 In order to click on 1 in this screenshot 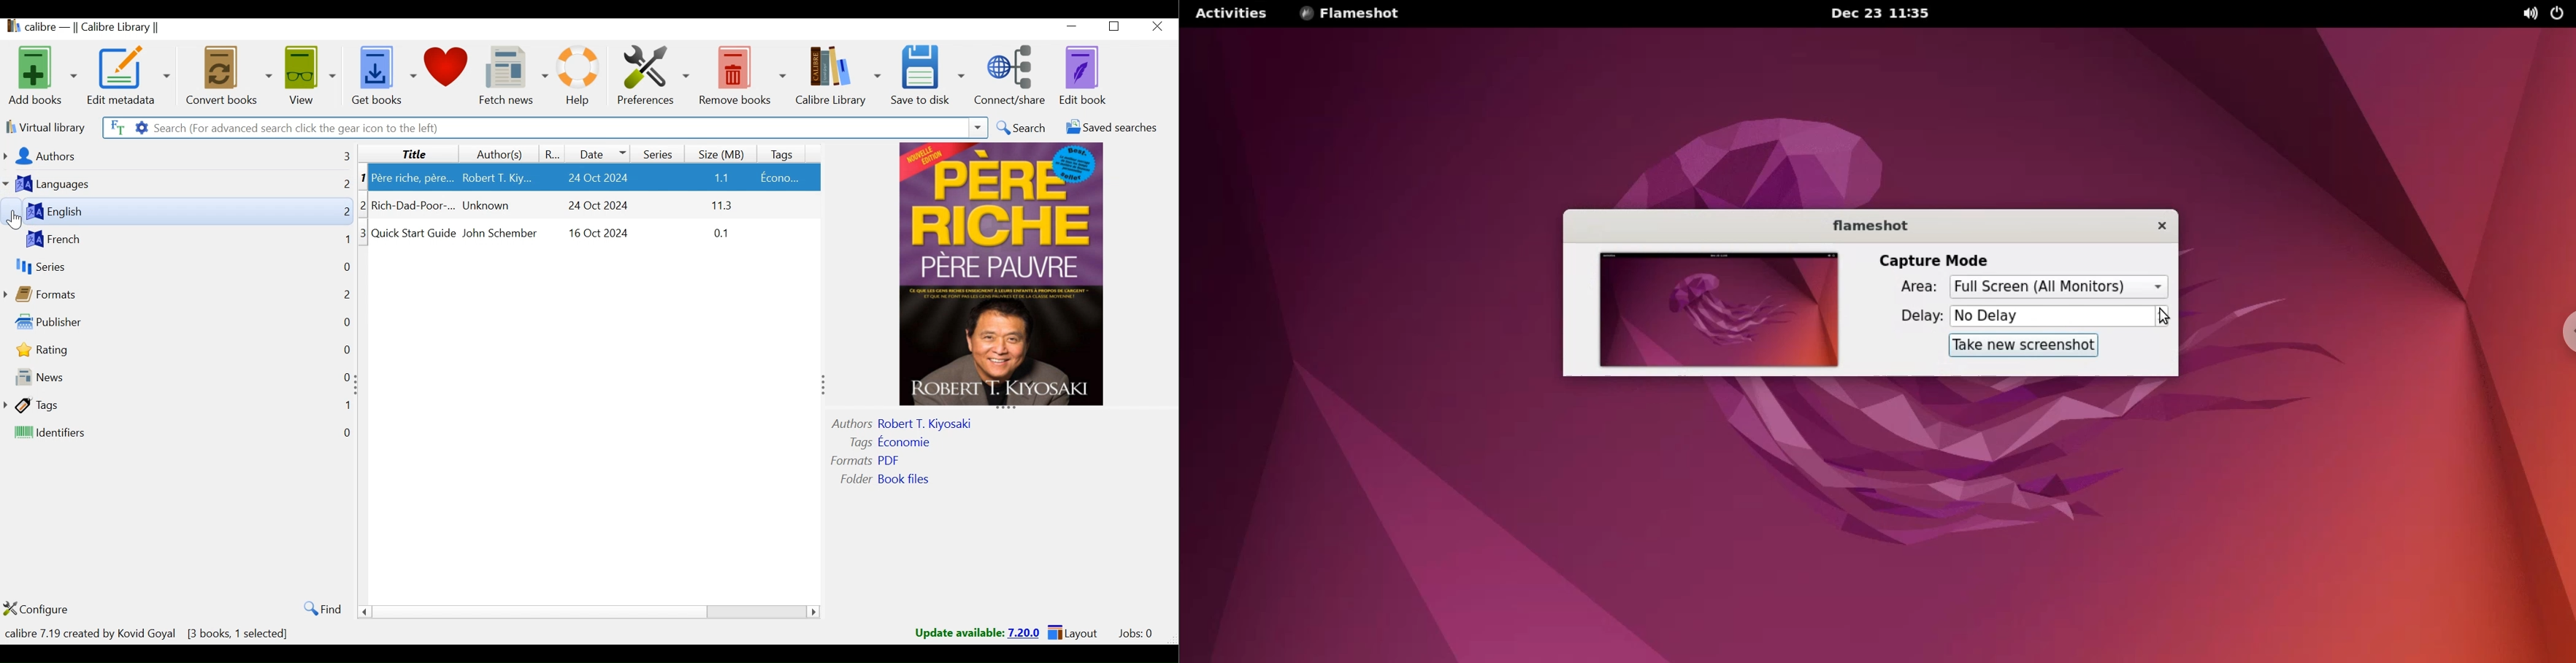, I will do `click(367, 177)`.